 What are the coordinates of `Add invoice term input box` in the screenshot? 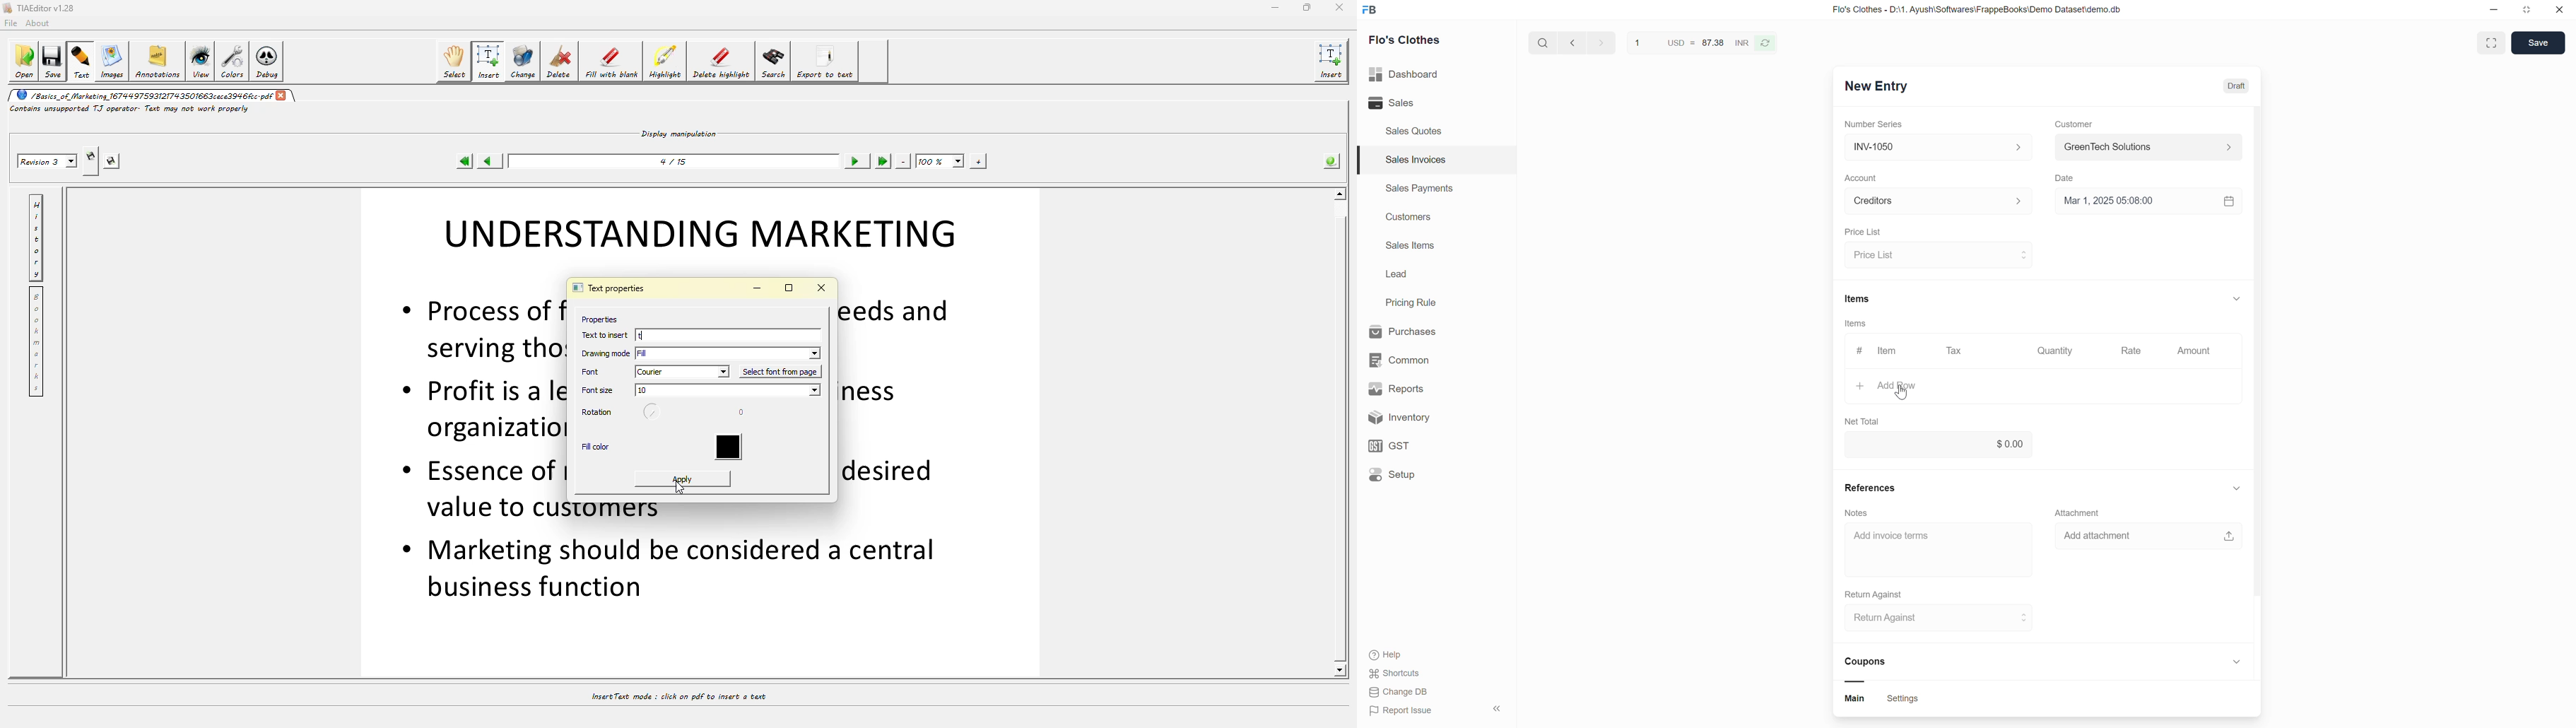 It's located at (1933, 542).